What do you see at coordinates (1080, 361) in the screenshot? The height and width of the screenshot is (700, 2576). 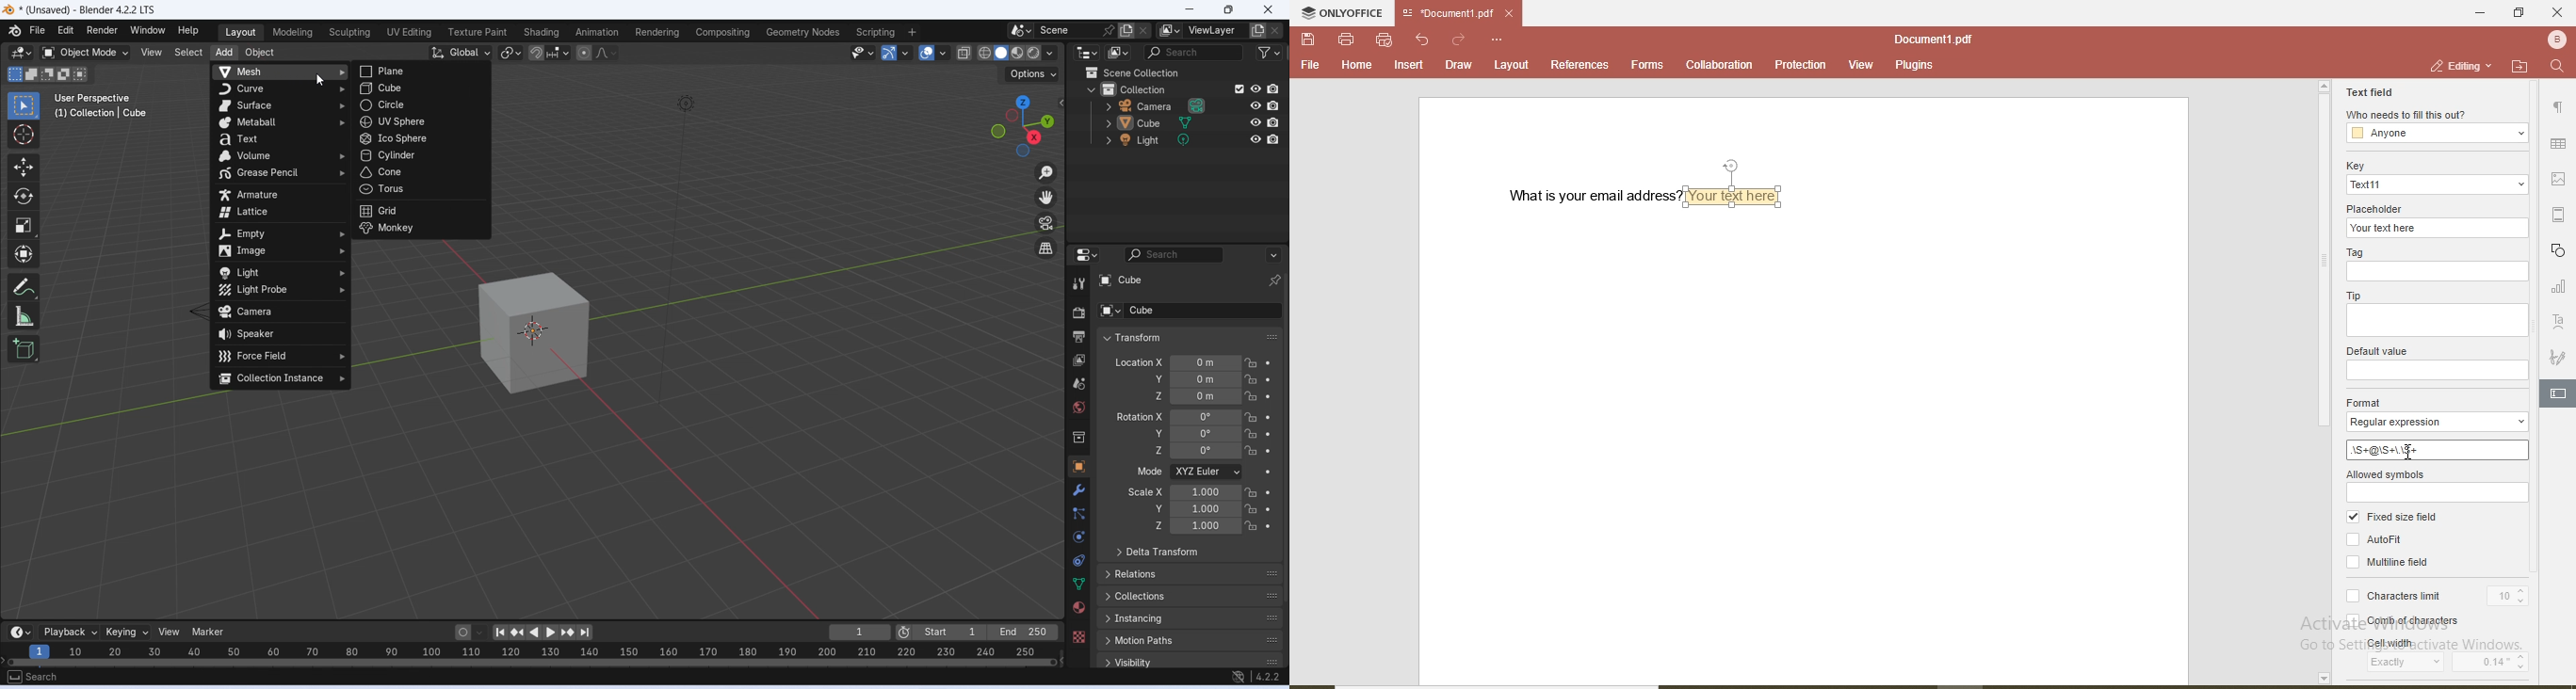 I see `view layer` at bounding box center [1080, 361].